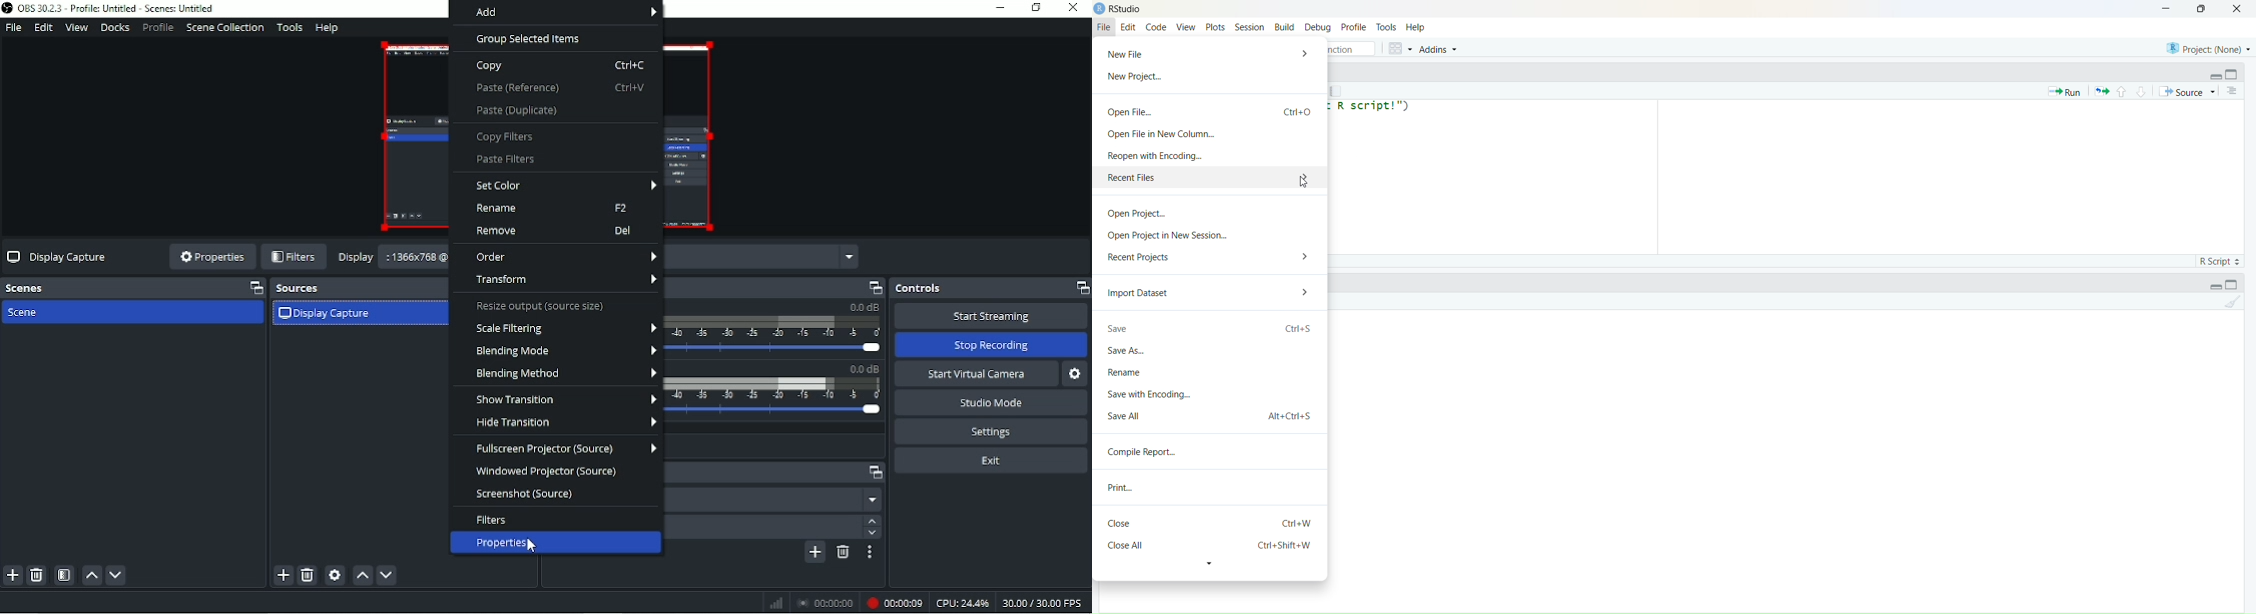  Describe the element at coordinates (2102, 91) in the screenshot. I see `Re-run the previous code region (Ctrl + Alt + P)` at that location.